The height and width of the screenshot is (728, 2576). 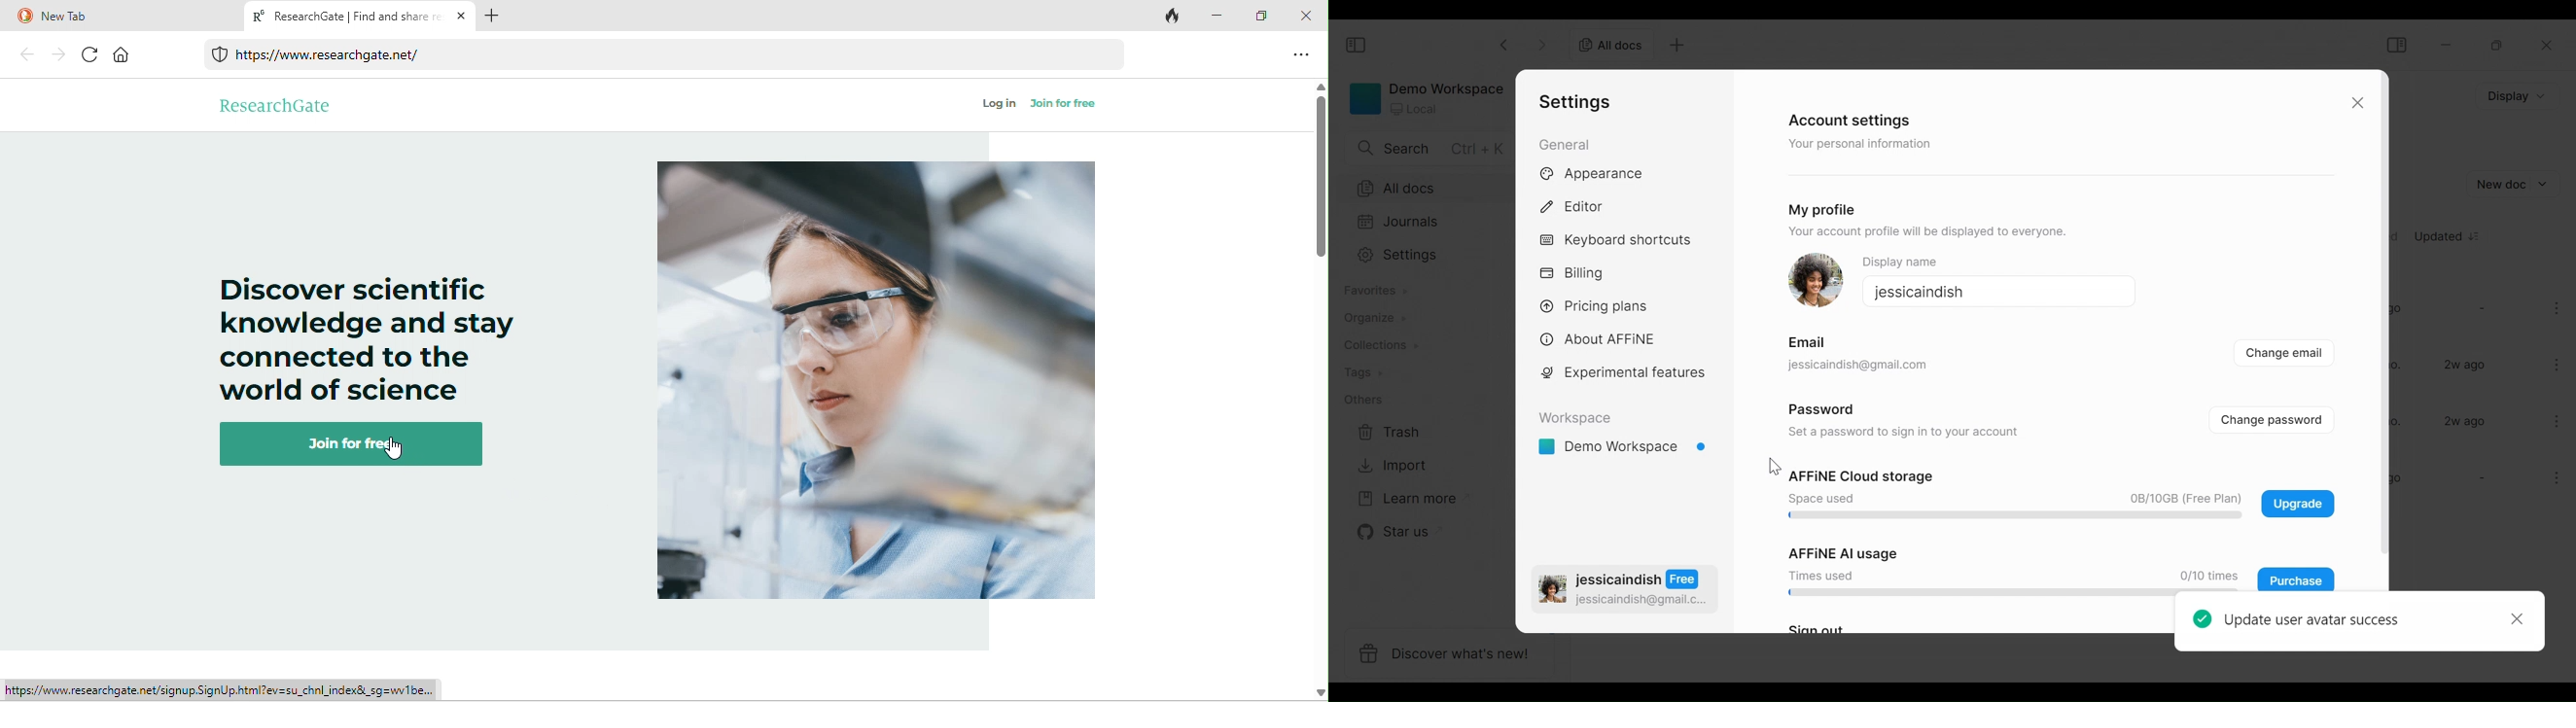 What do you see at coordinates (1642, 600) in the screenshot?
I see `jessicaindish@gmail.c...` at bounding box center [1642, 600].